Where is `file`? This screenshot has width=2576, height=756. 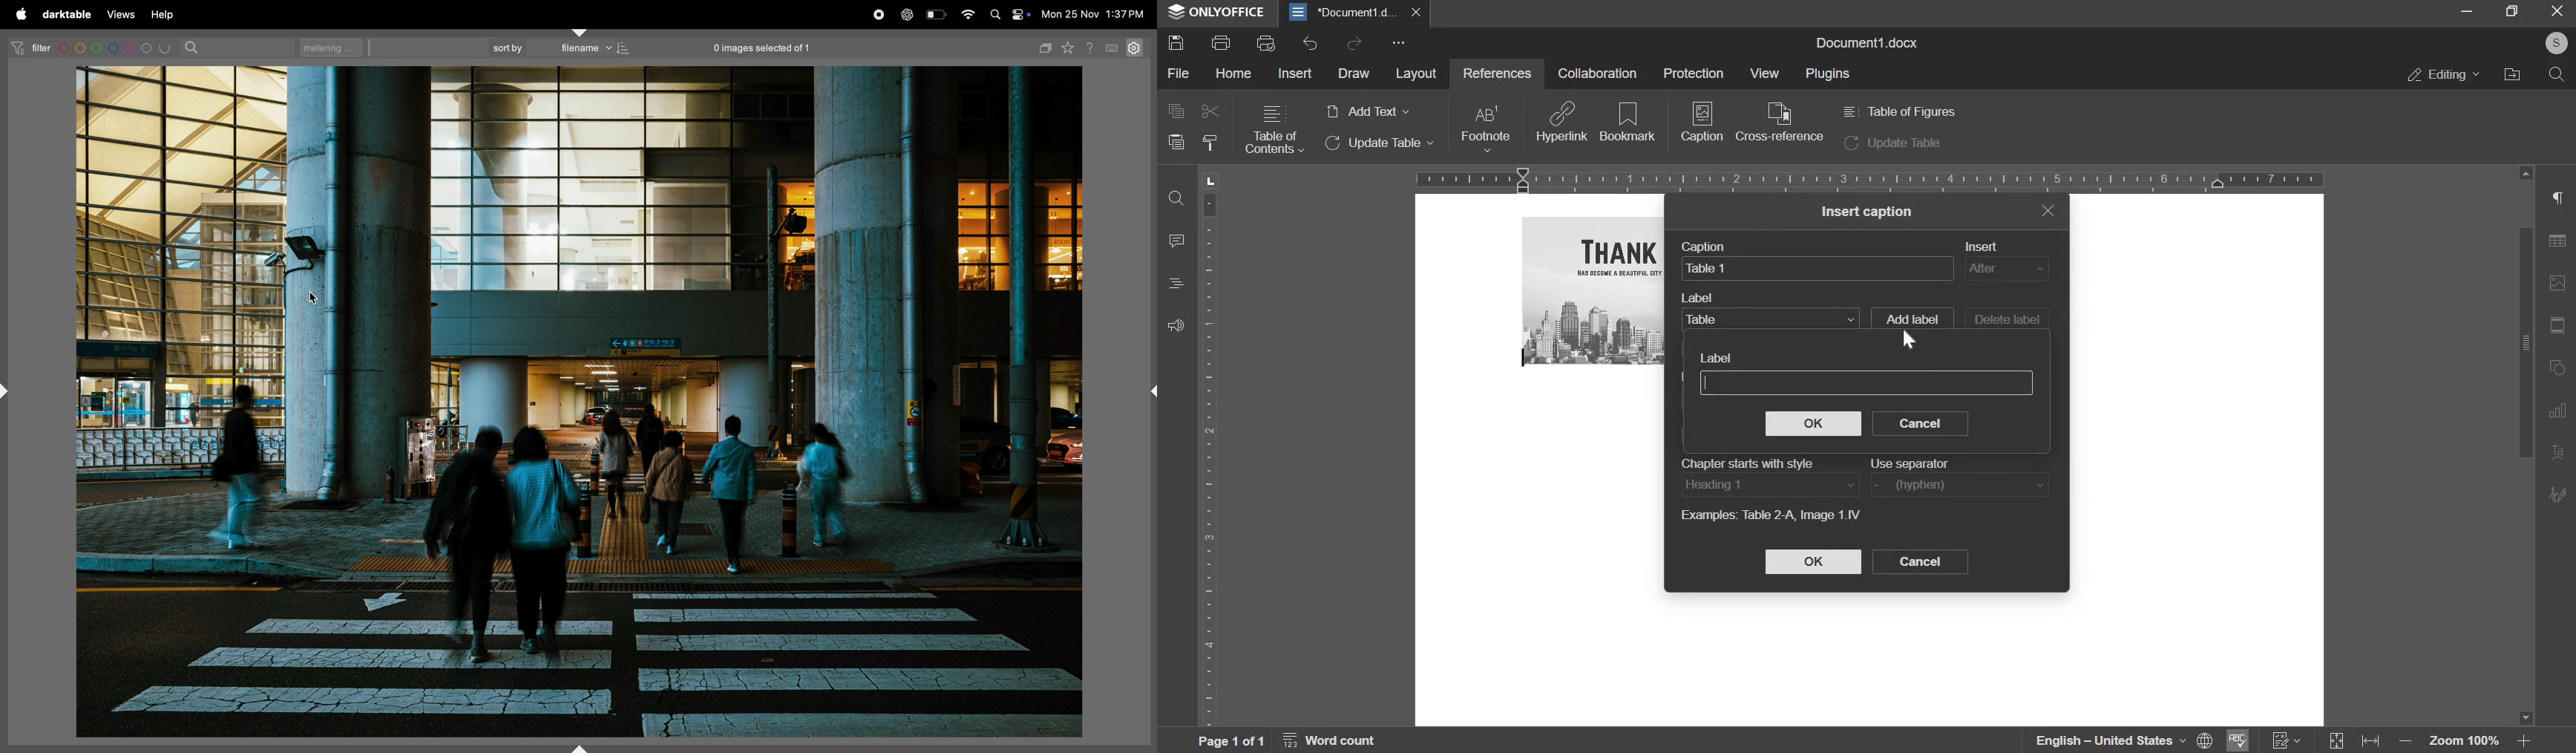
file is located at coordinates (1179, 74).